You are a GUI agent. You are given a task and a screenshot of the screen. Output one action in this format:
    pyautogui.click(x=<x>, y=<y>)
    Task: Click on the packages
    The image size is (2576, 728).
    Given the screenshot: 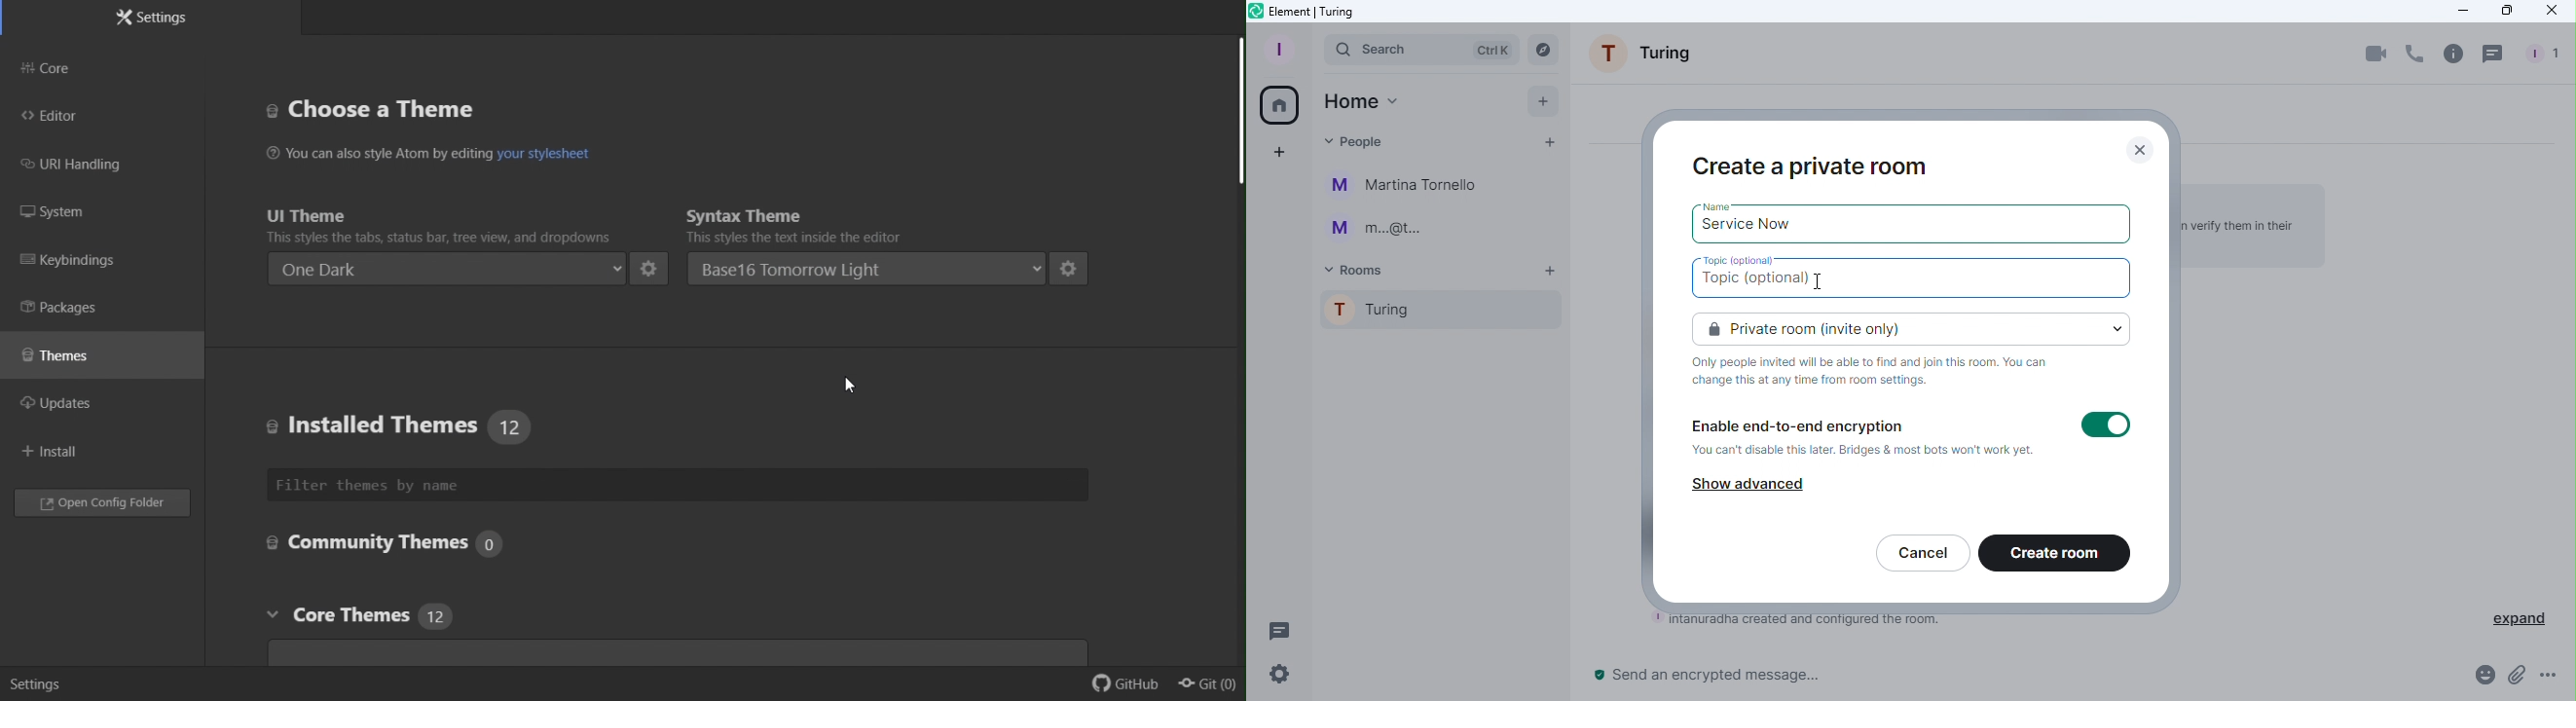 What is the action you would take?
    pyautogui.click(x=81, y=307)
    